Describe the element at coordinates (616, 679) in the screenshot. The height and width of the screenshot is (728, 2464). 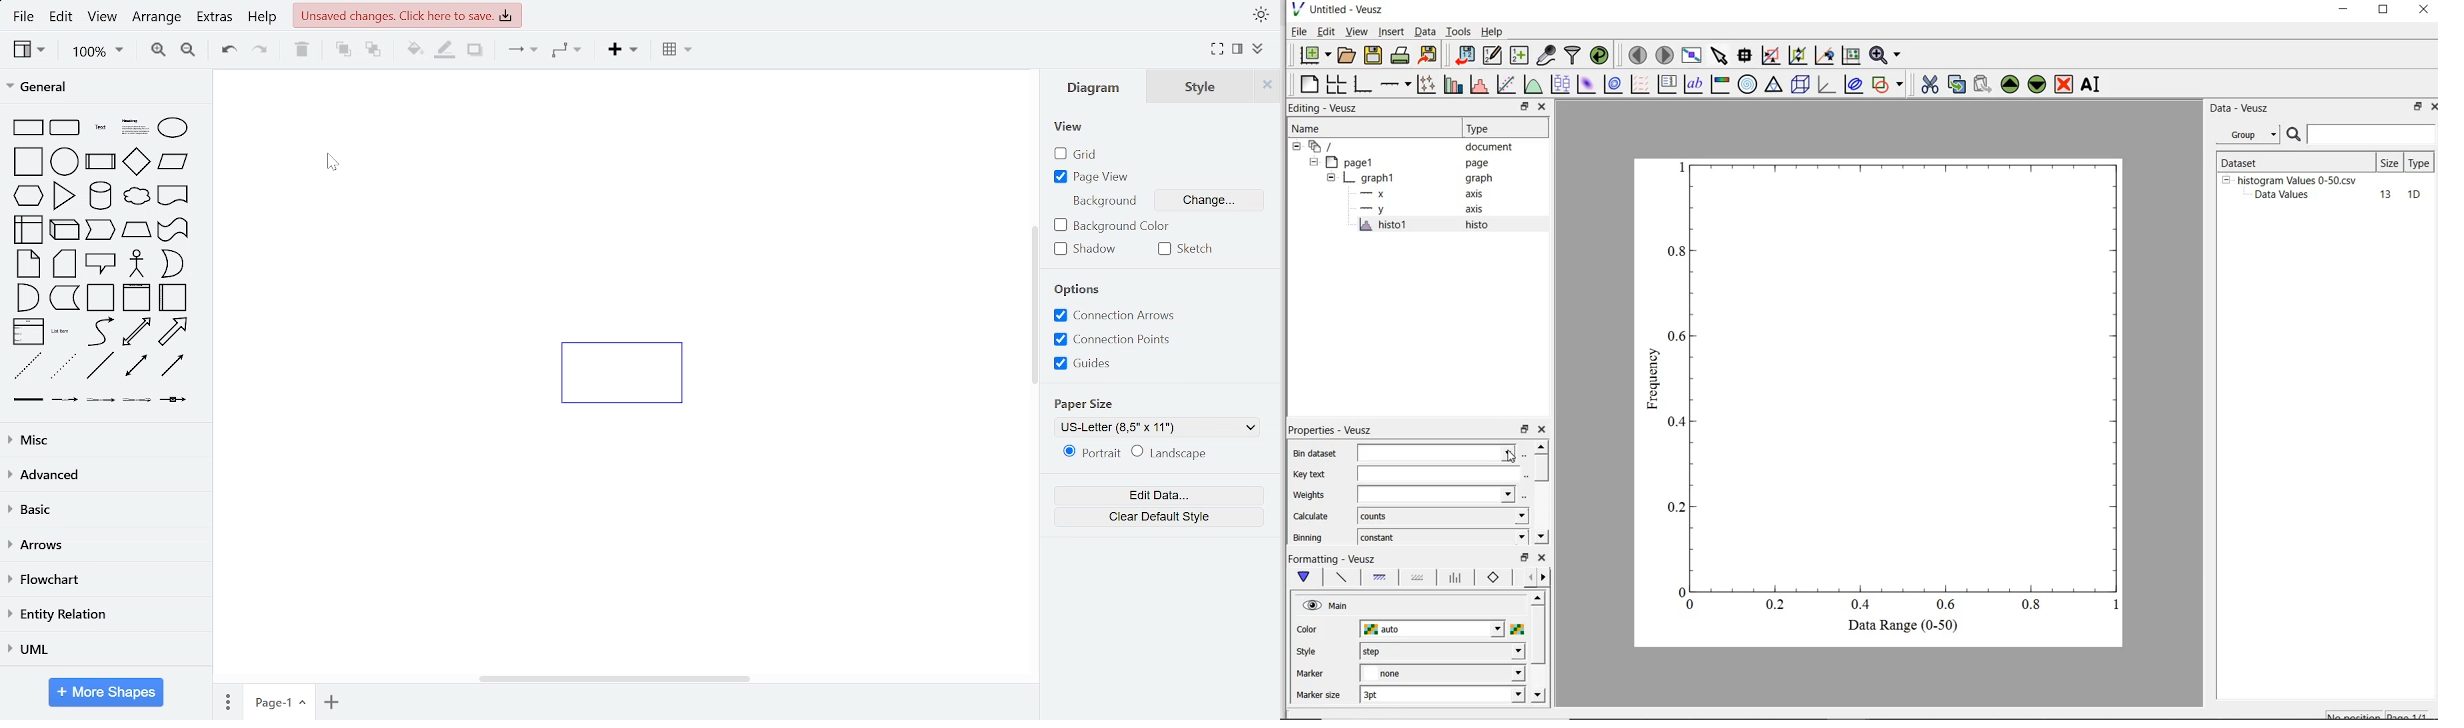
I see `horizontal scrollbar` at that location.